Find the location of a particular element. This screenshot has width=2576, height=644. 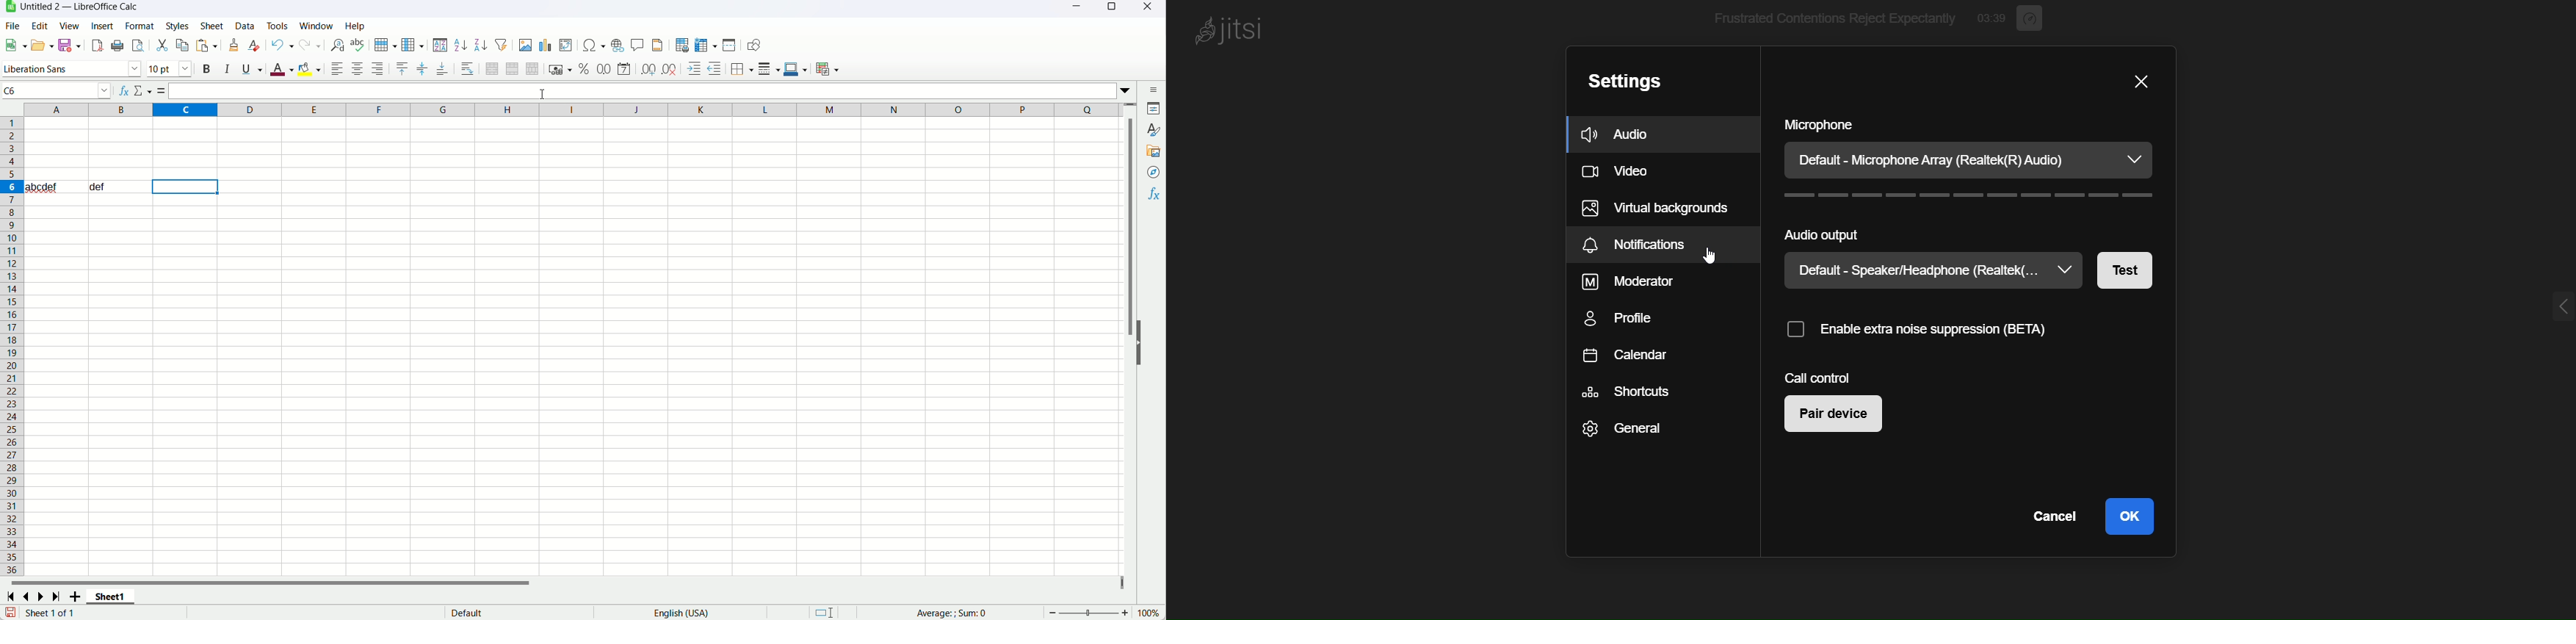

display microphone is located at coordinates (1969, 161).